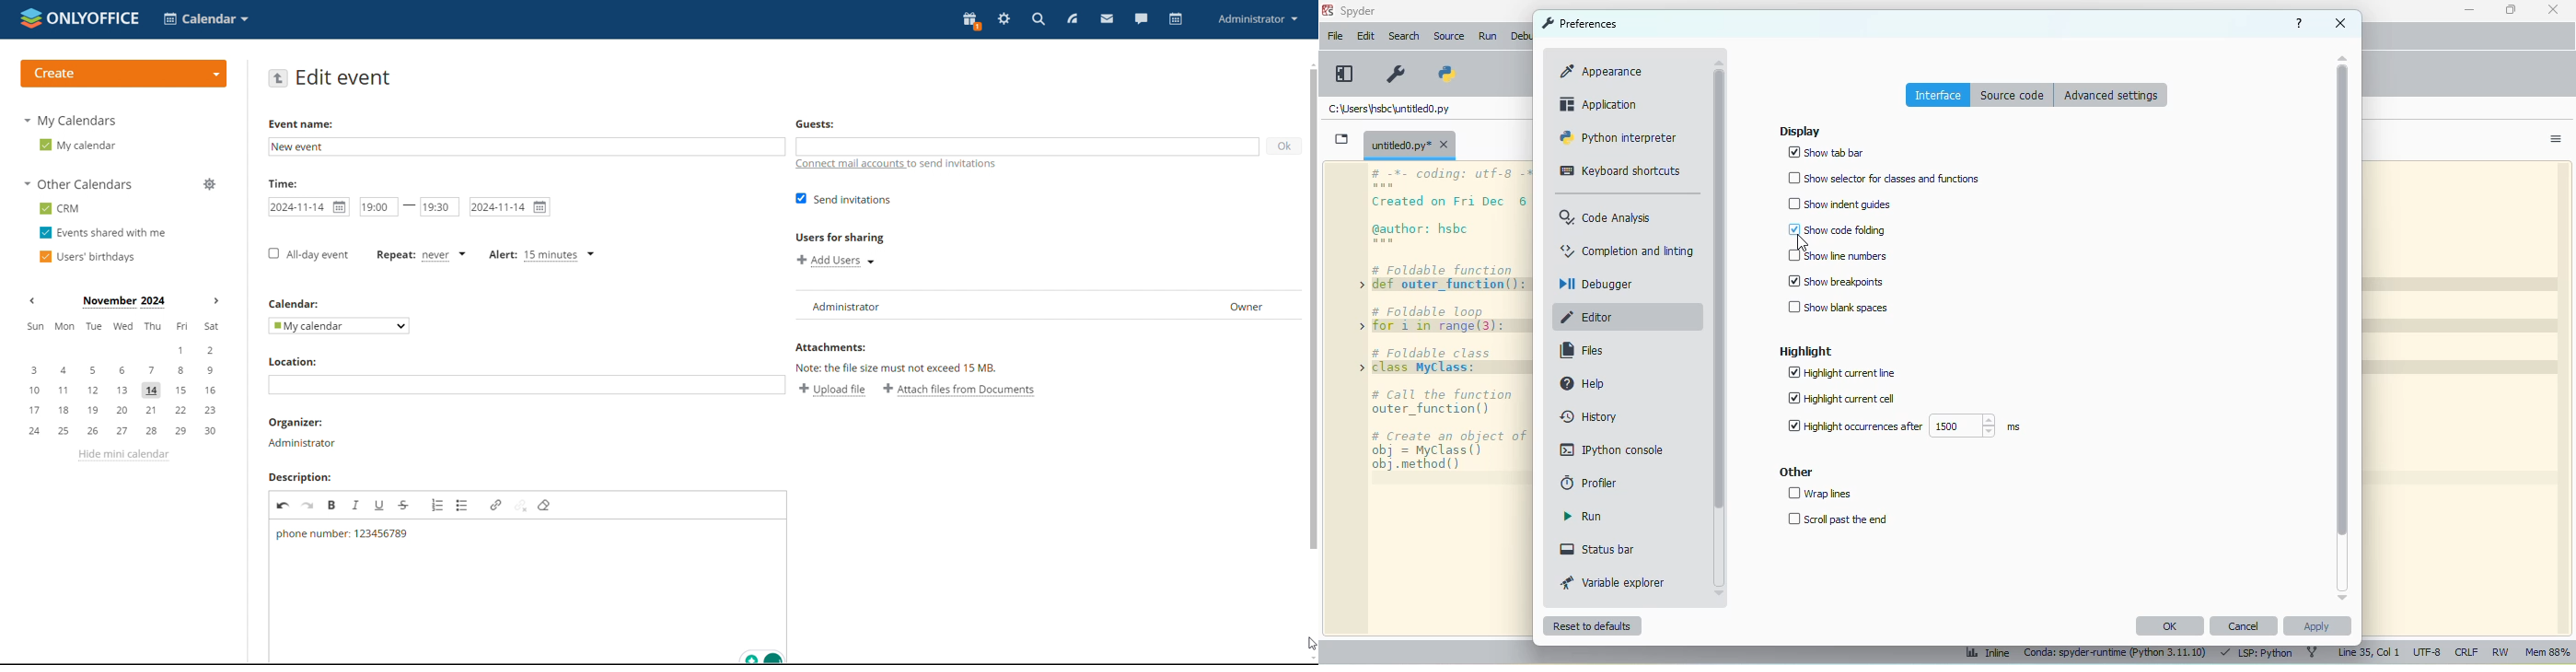 This screenshot has width=2576, height=672. Describe the element at coordinates (1838, 519) in the screenshot. I see `scroll past the end` at that location.